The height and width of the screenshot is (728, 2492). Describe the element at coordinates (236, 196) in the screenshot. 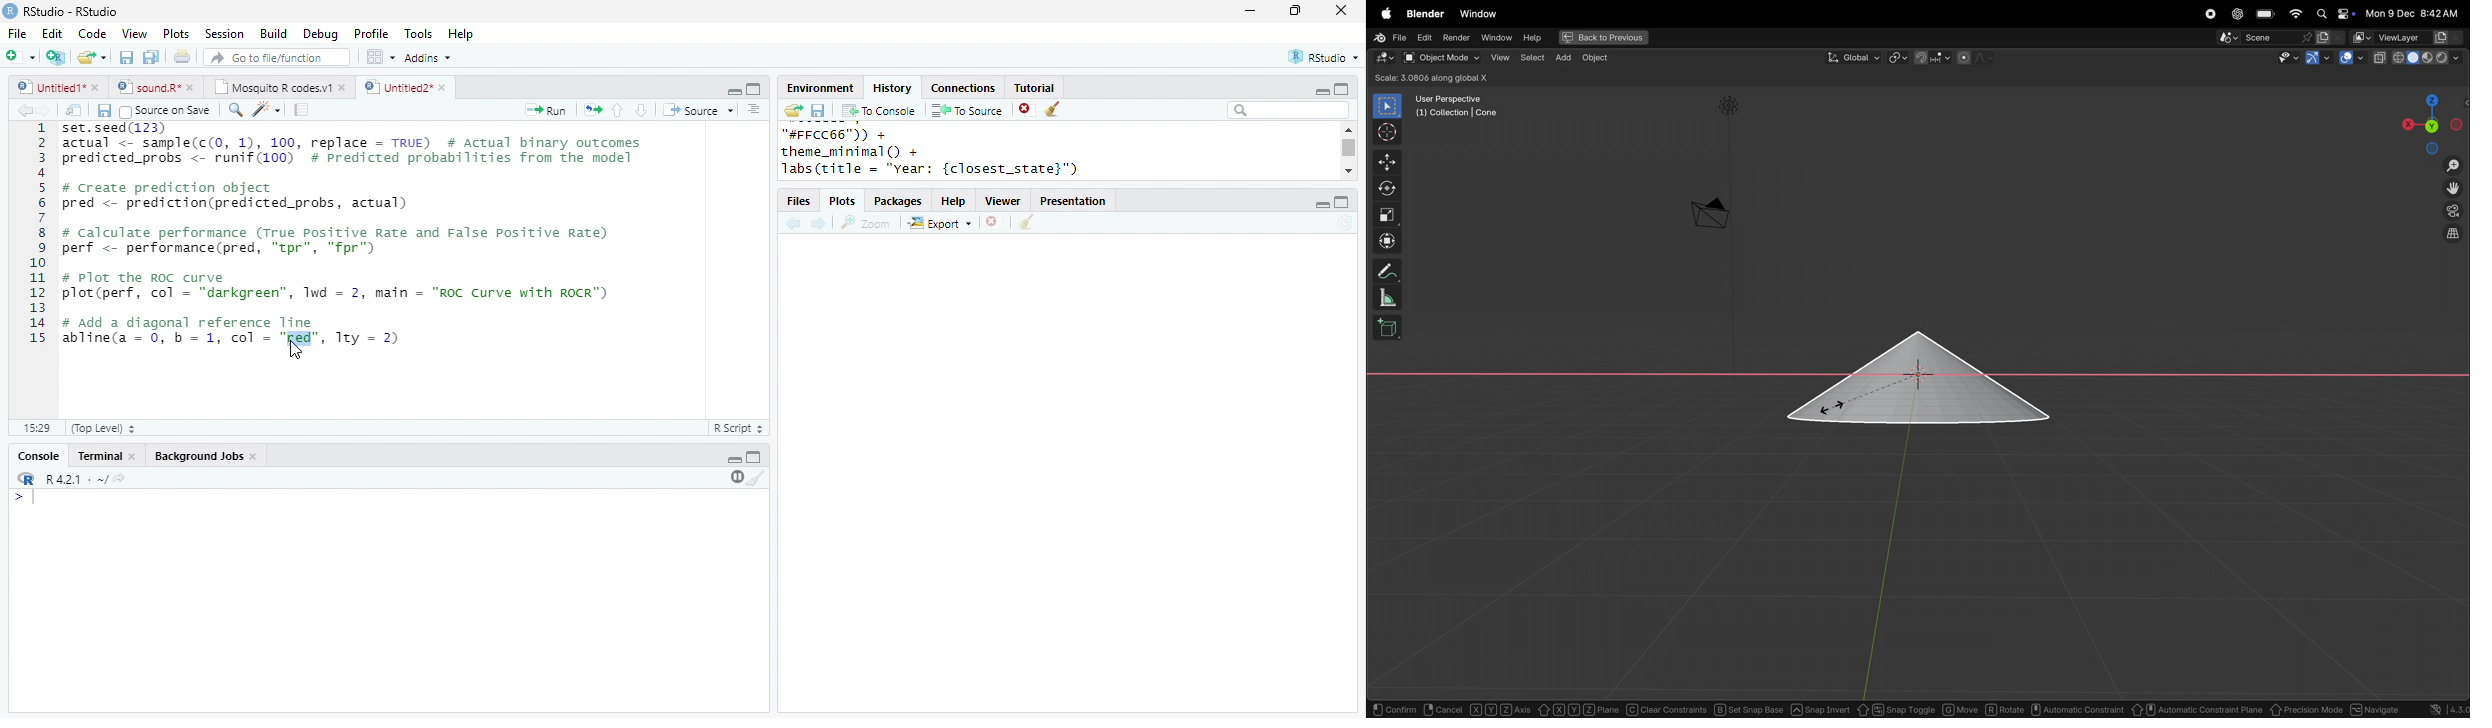

I see `# Create prediction object
pred <- prediction(predicted_probs, actual)` at that location.